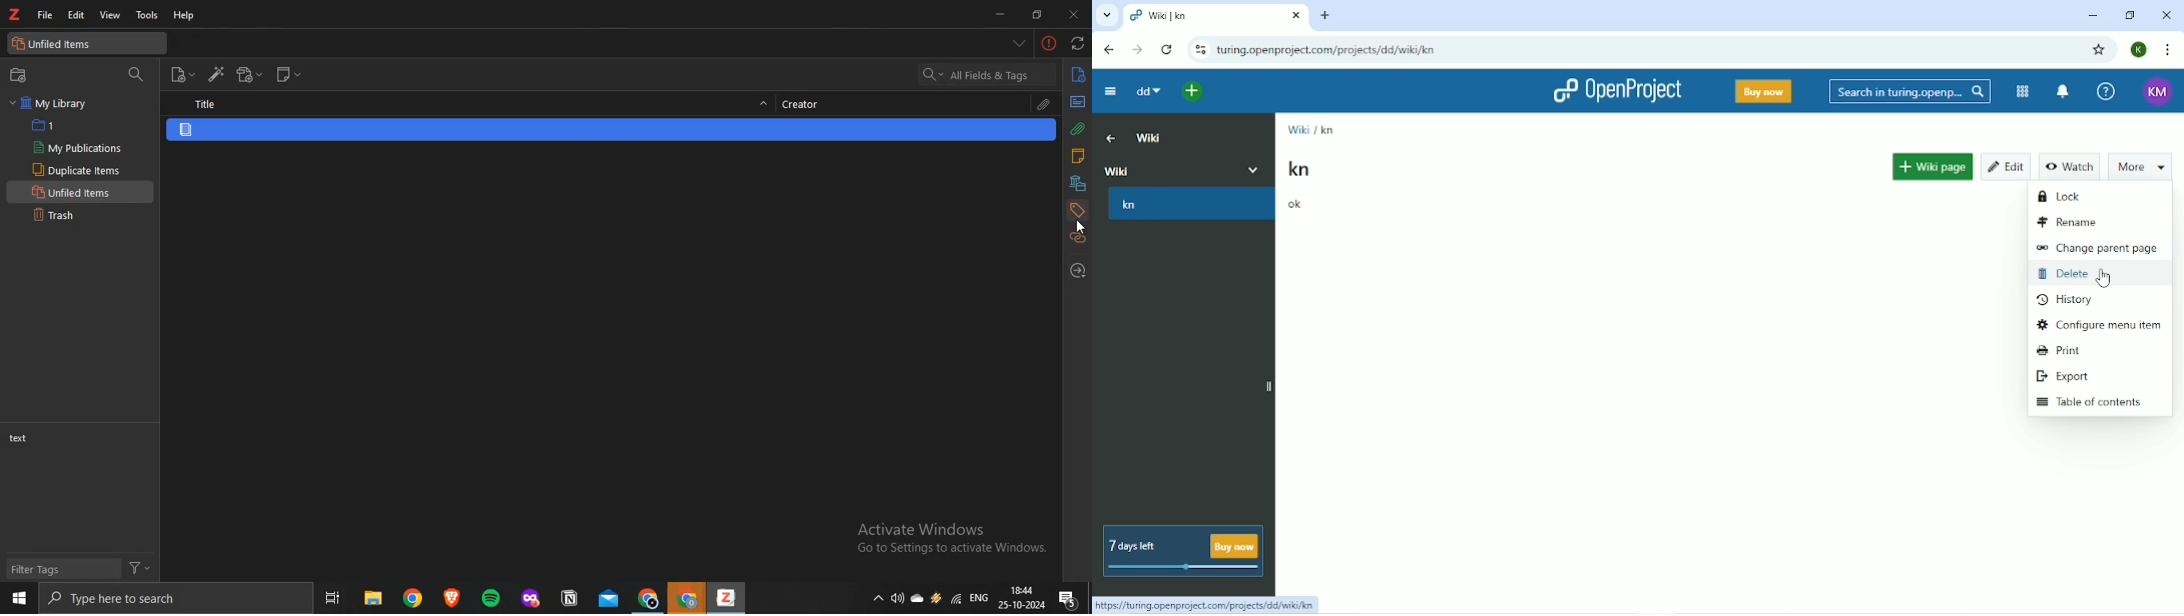 Image resolution: width=2184 pixels, height=616 pixels. I want to click on kn, so click(1300, 169).